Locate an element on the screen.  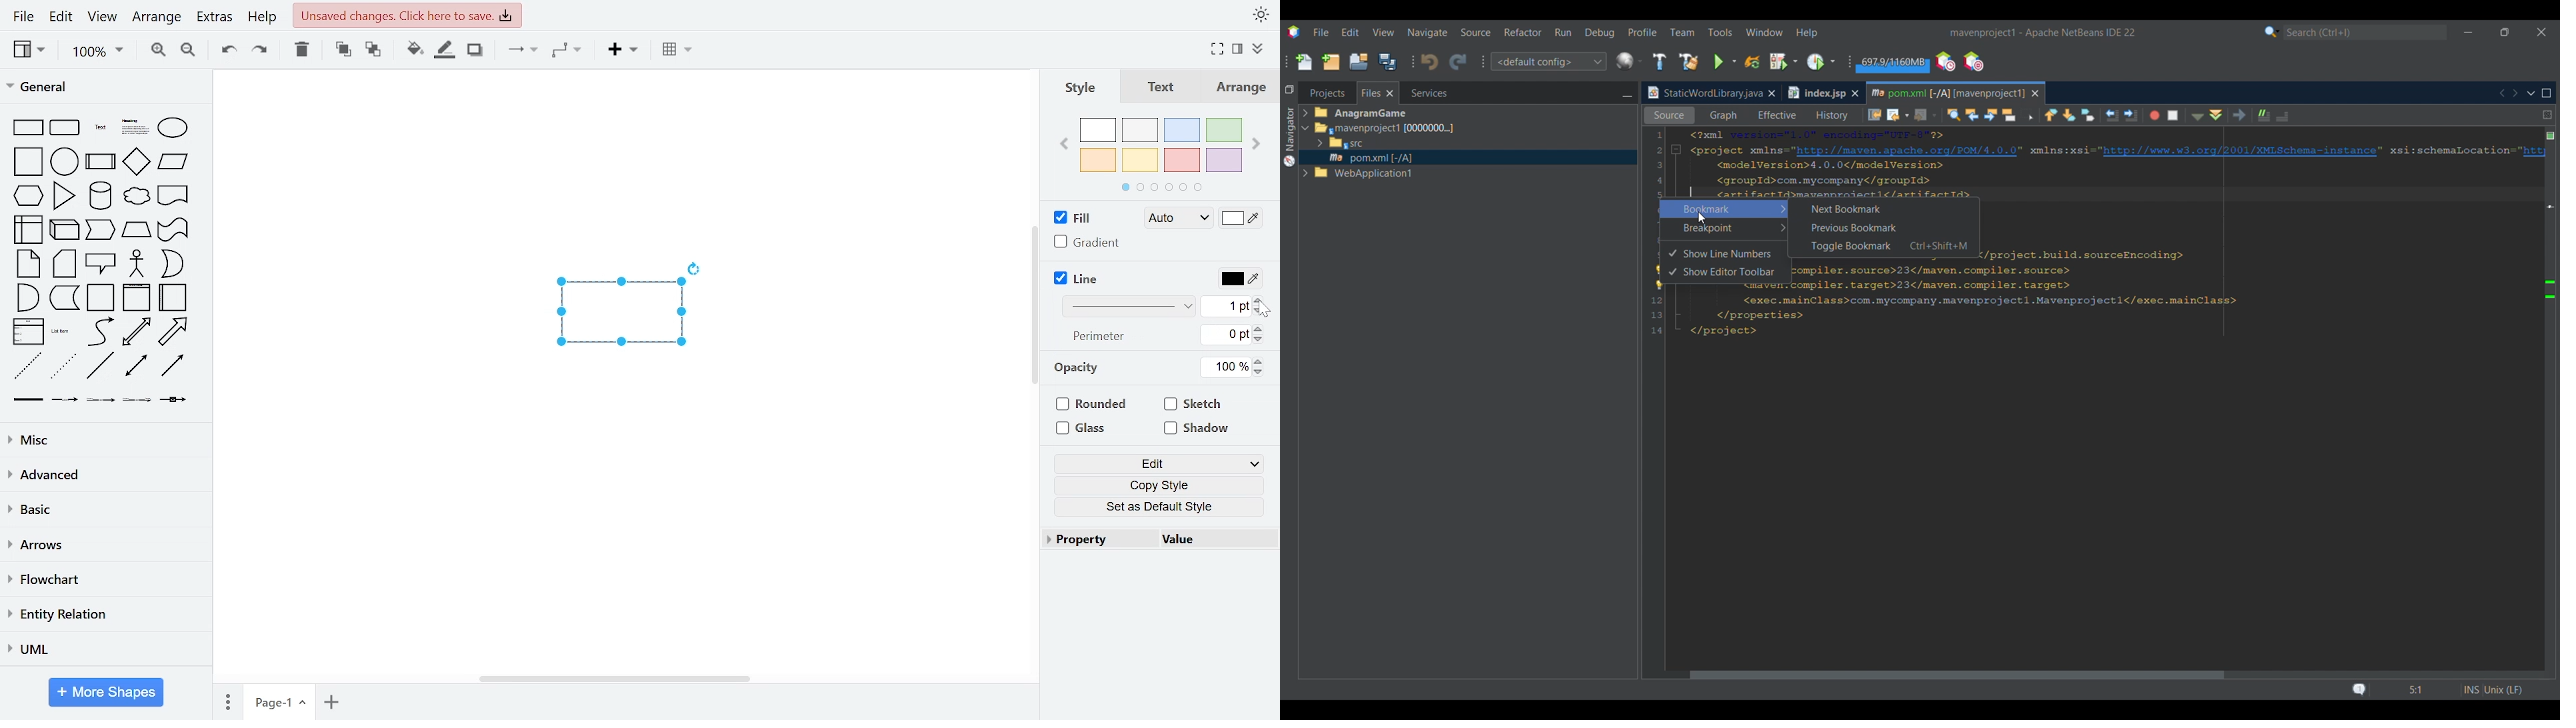
general shapes is located at coordinates (63, 331).